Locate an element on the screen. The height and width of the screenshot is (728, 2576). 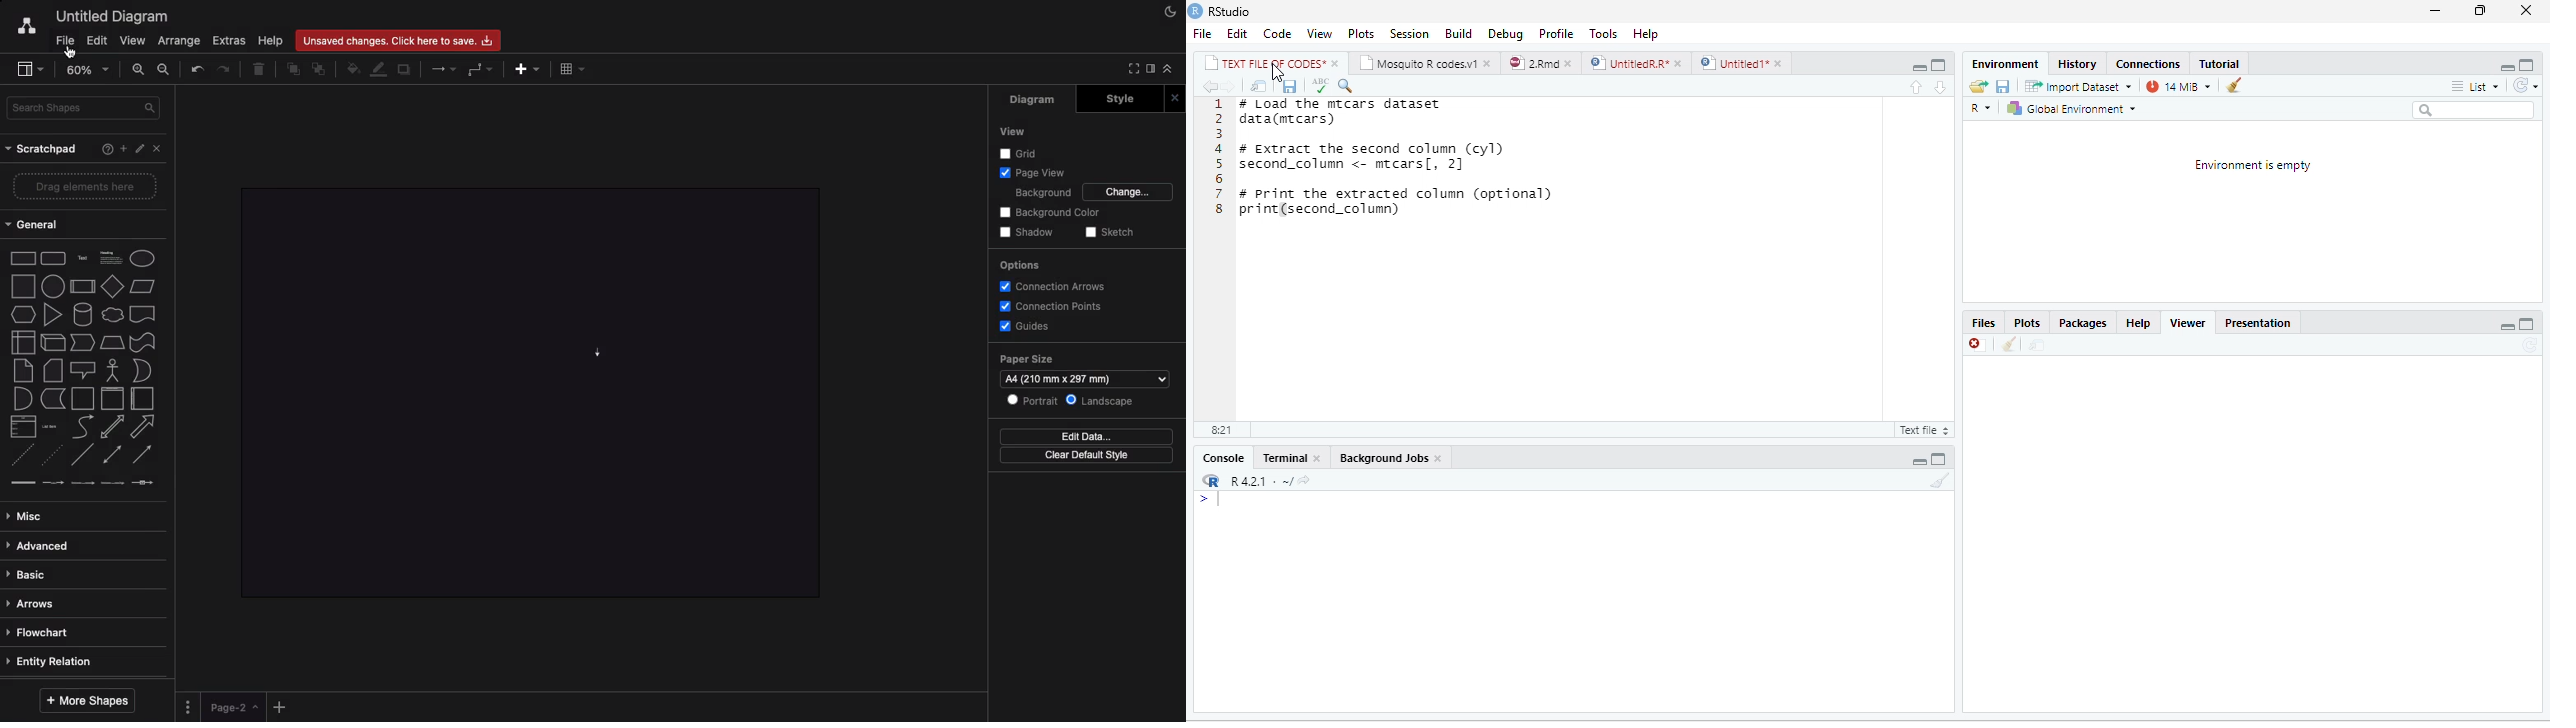
save is located at coordinates (1289, 85).